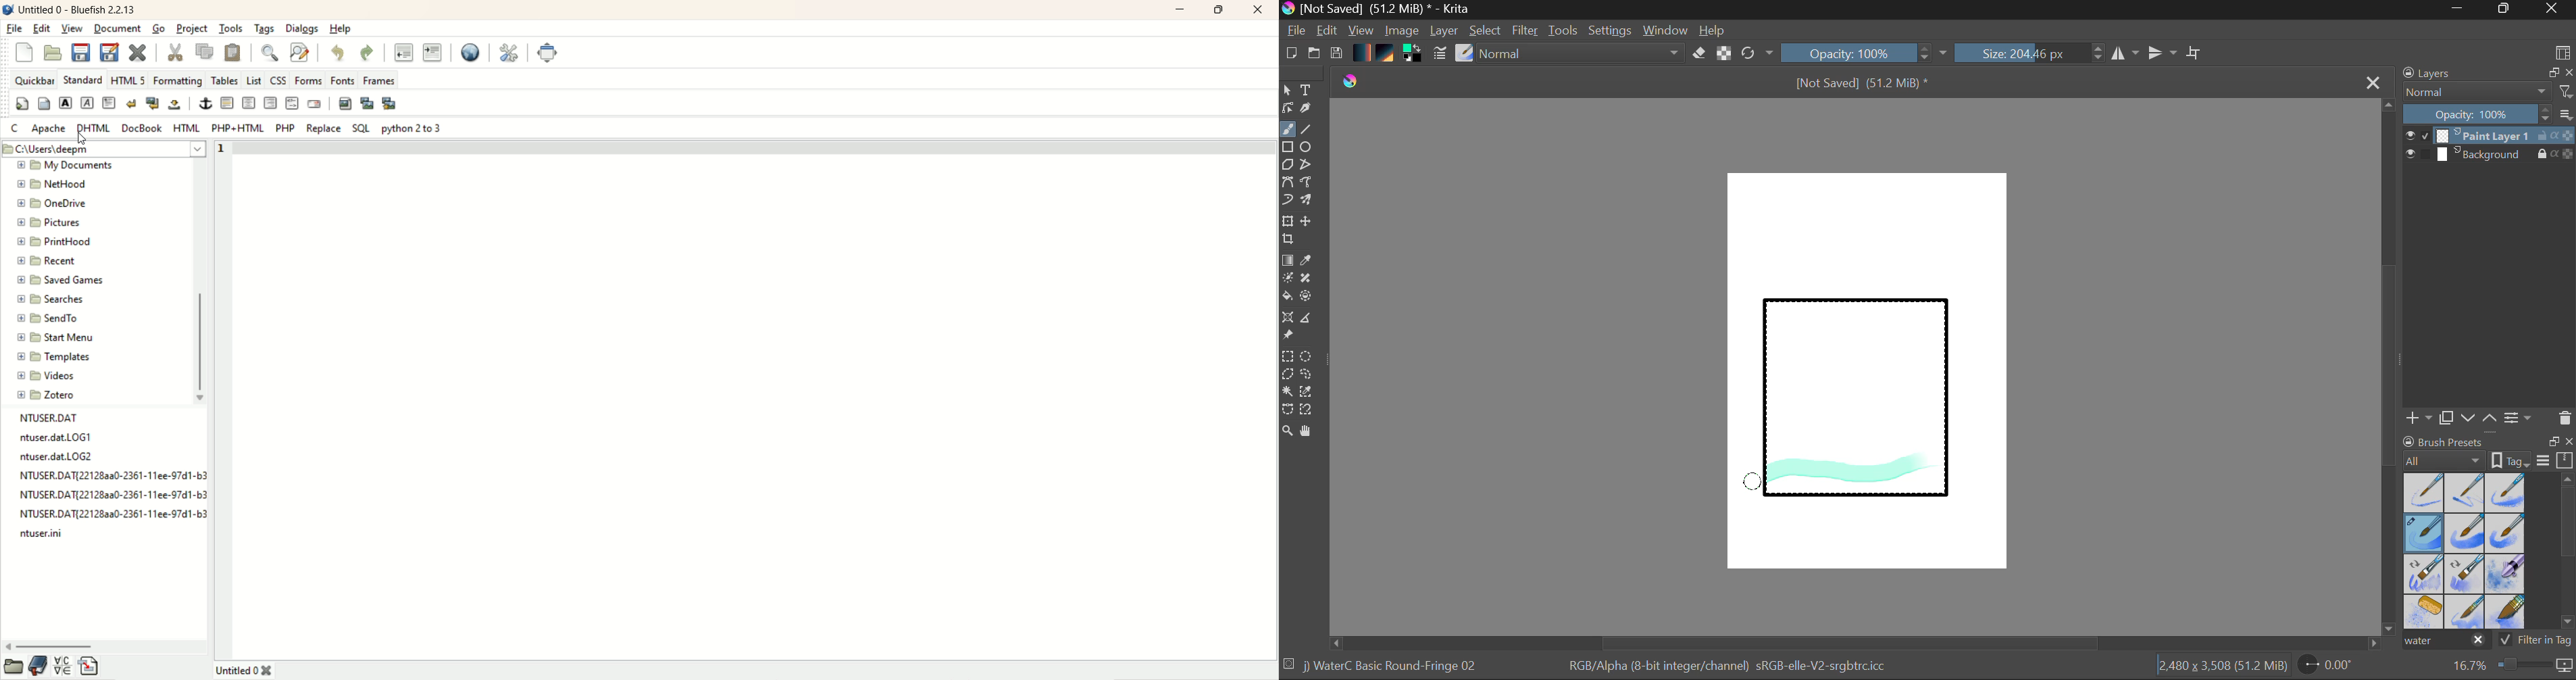  What do you see at coordinates (1361, 30) in the screenshot?
I see `View` at bounding box center [1361, 30].